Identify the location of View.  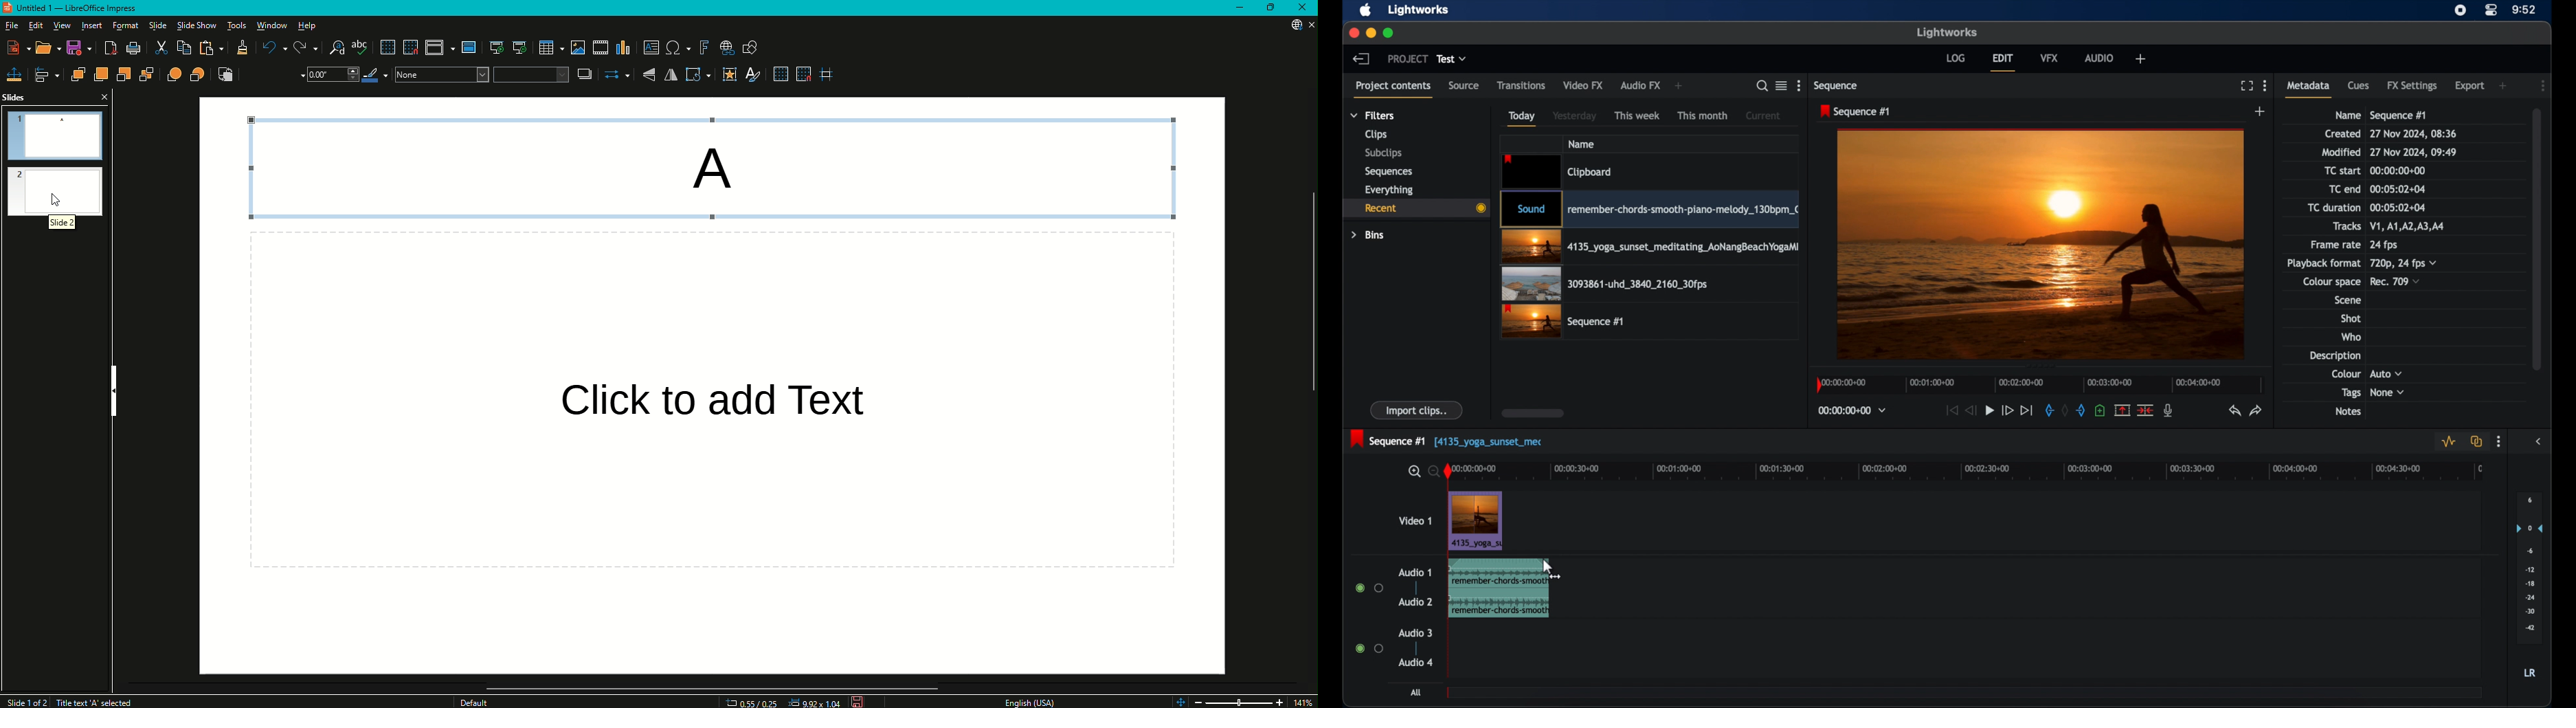
(63, 25).